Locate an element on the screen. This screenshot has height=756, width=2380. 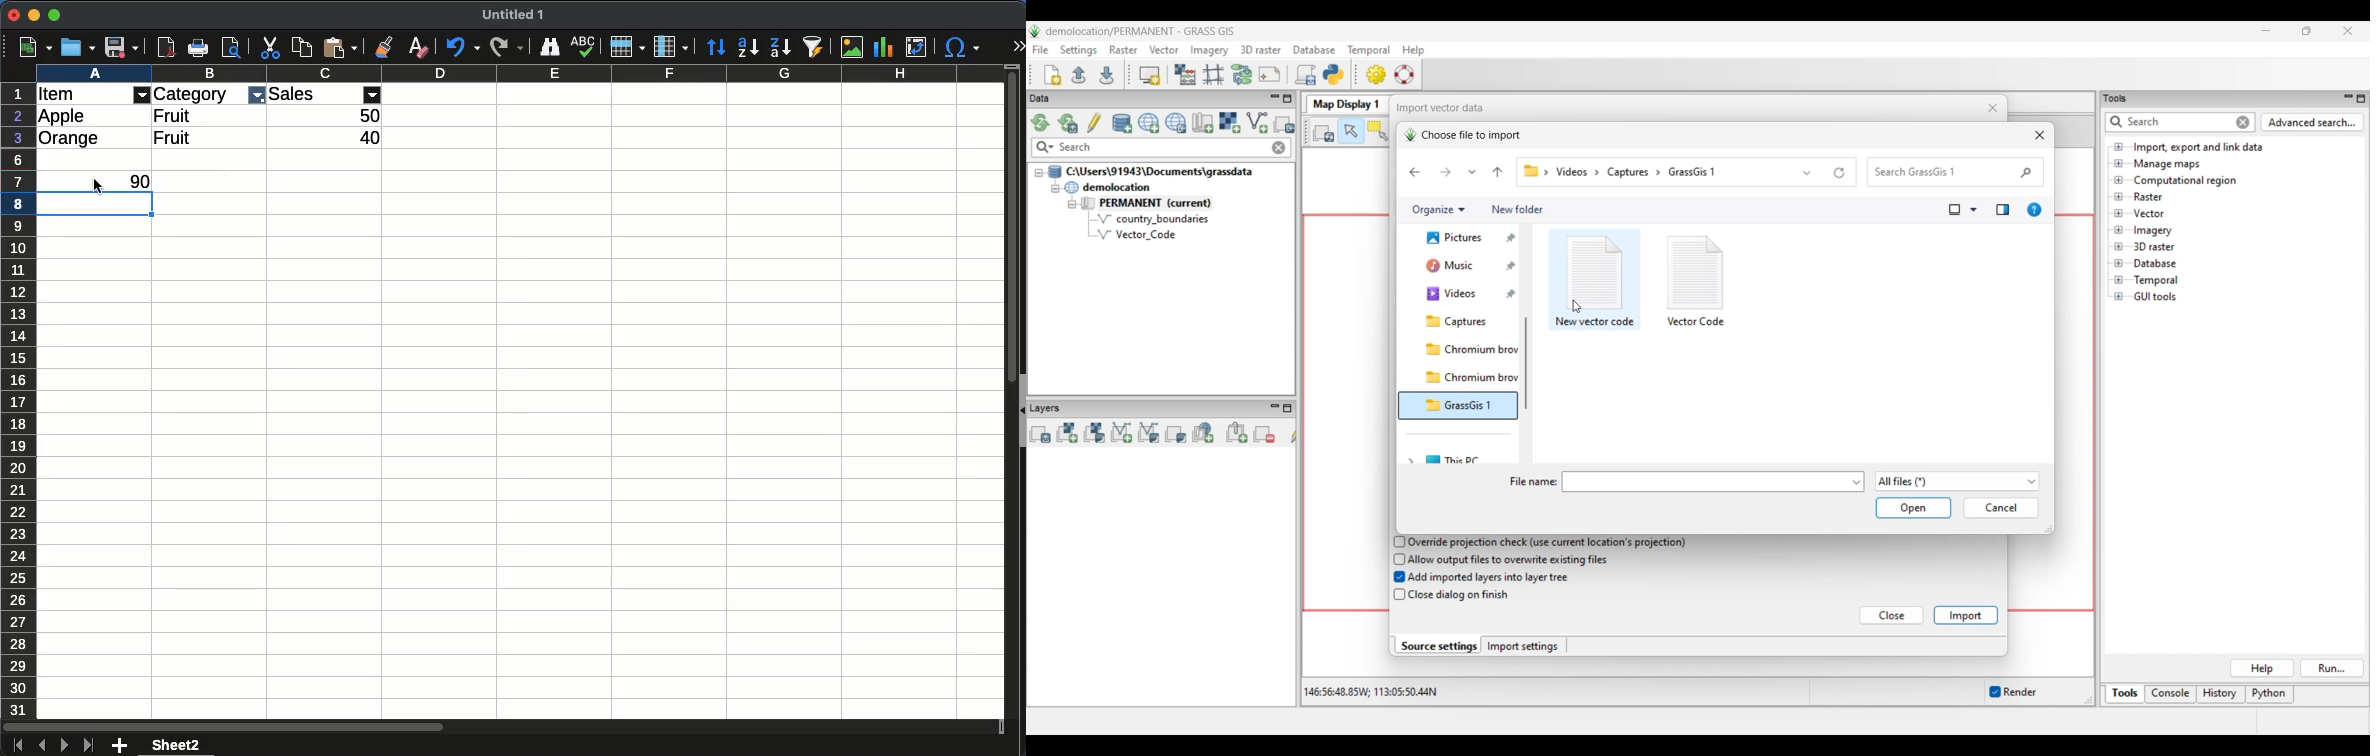
column is located at coordinates (670, 46).